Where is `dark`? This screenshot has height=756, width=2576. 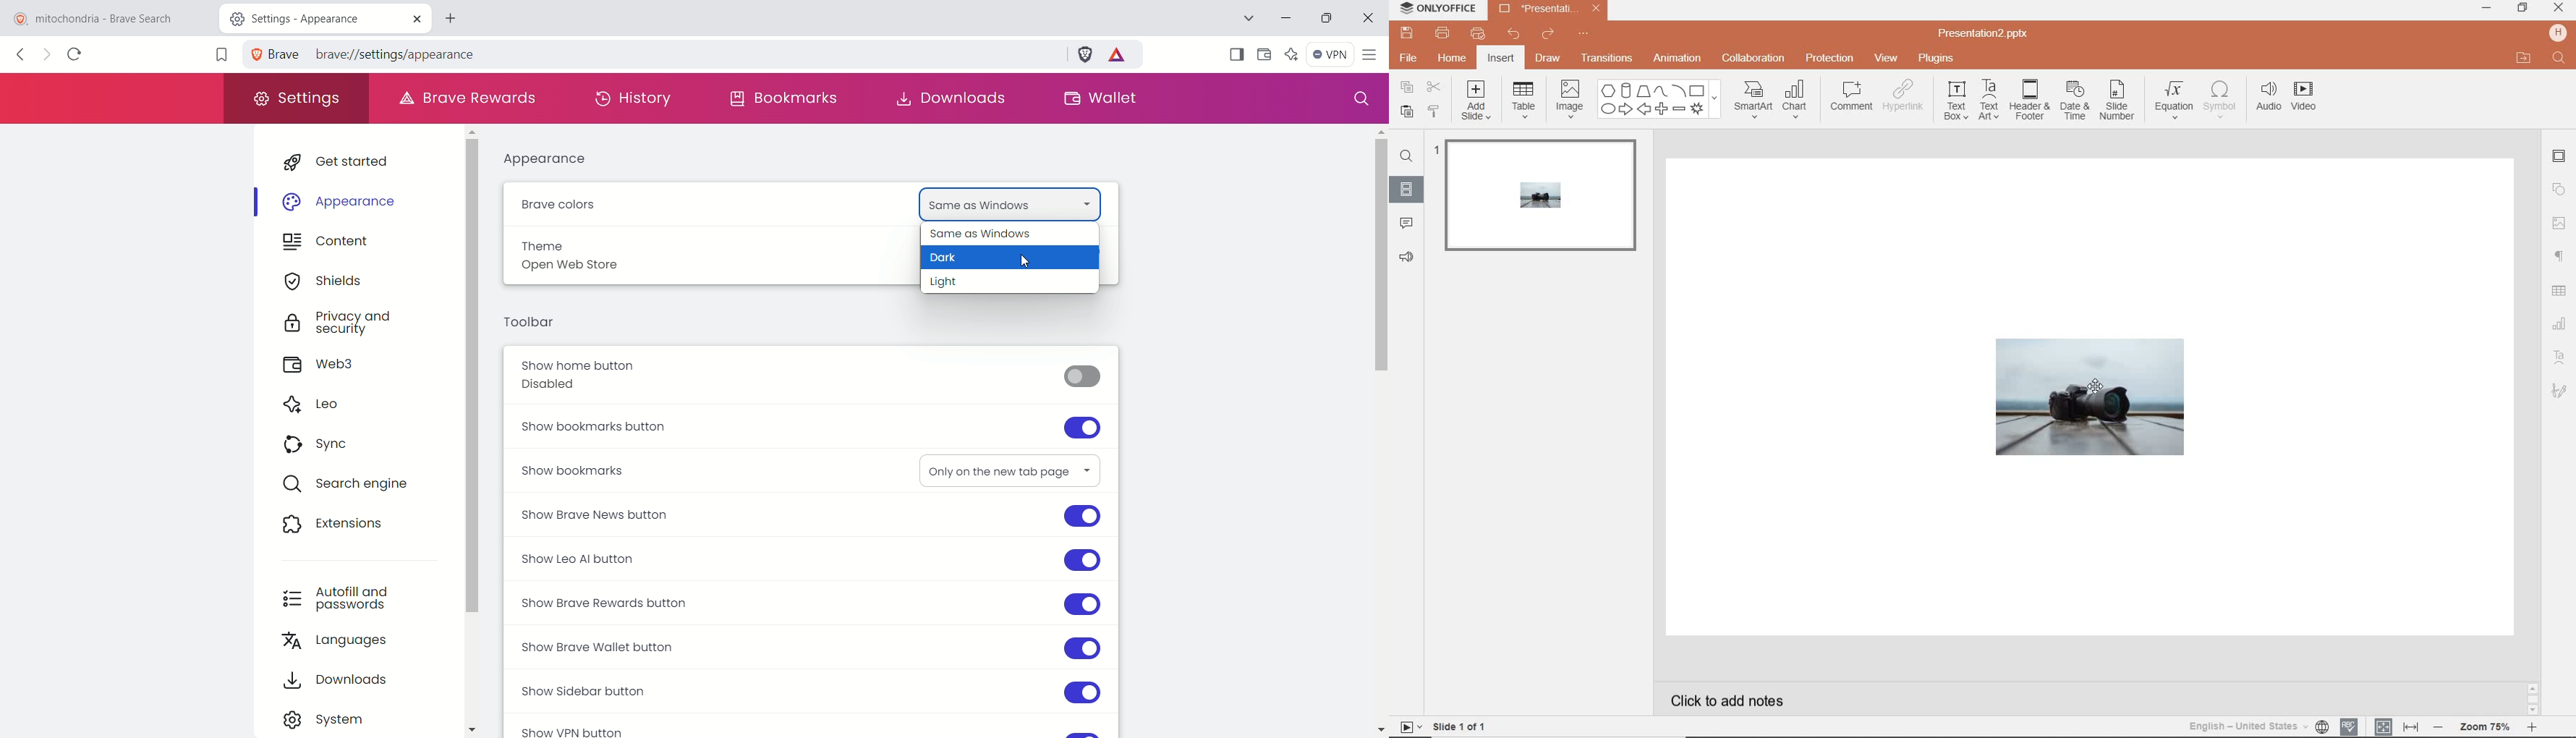 dark is located at coordinates (958, 260).